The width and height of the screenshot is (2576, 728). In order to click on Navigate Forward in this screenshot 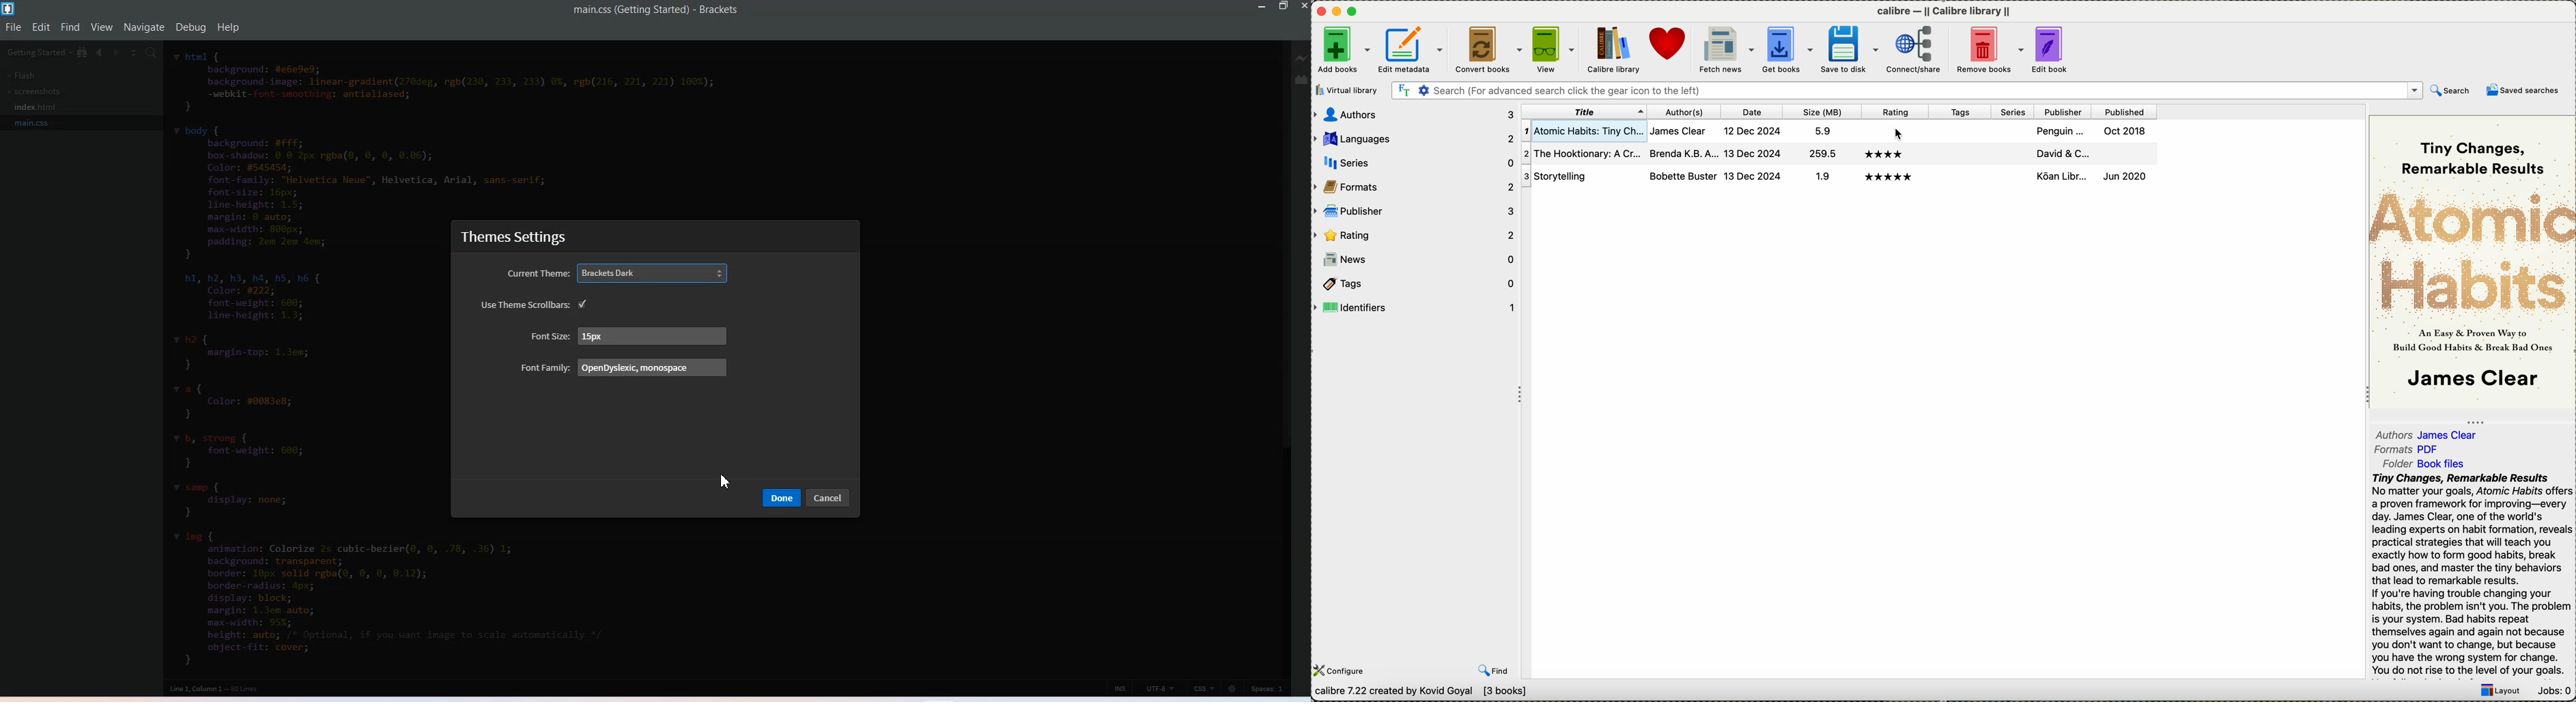, I will do `click(117, 53)`.